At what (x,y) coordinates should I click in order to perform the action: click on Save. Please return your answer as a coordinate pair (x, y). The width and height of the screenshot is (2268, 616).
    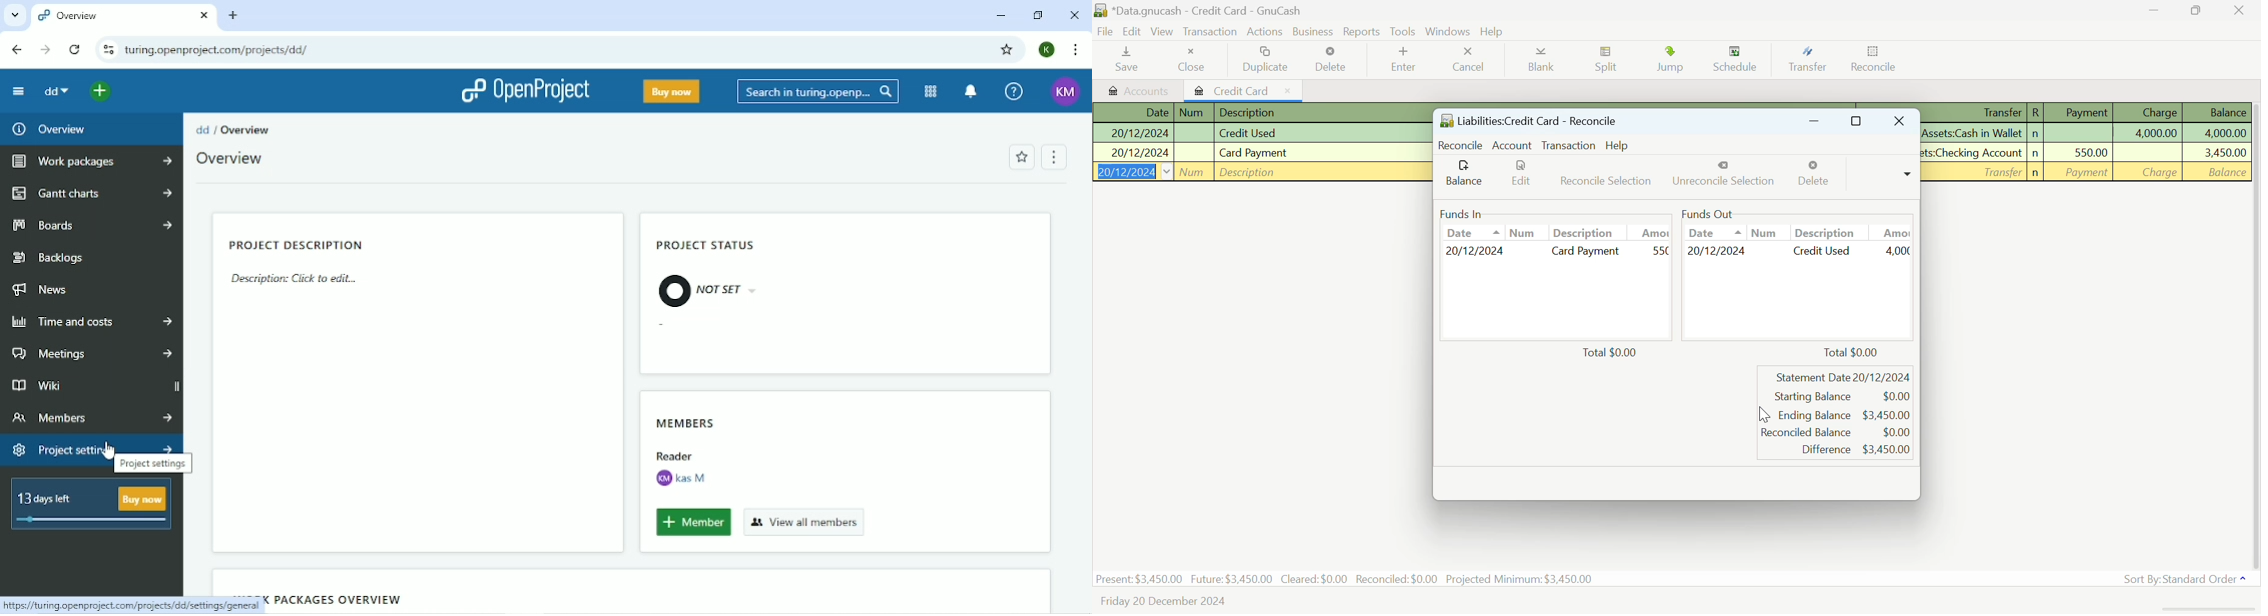
    Looking at the image, I should click on (1127, 60).